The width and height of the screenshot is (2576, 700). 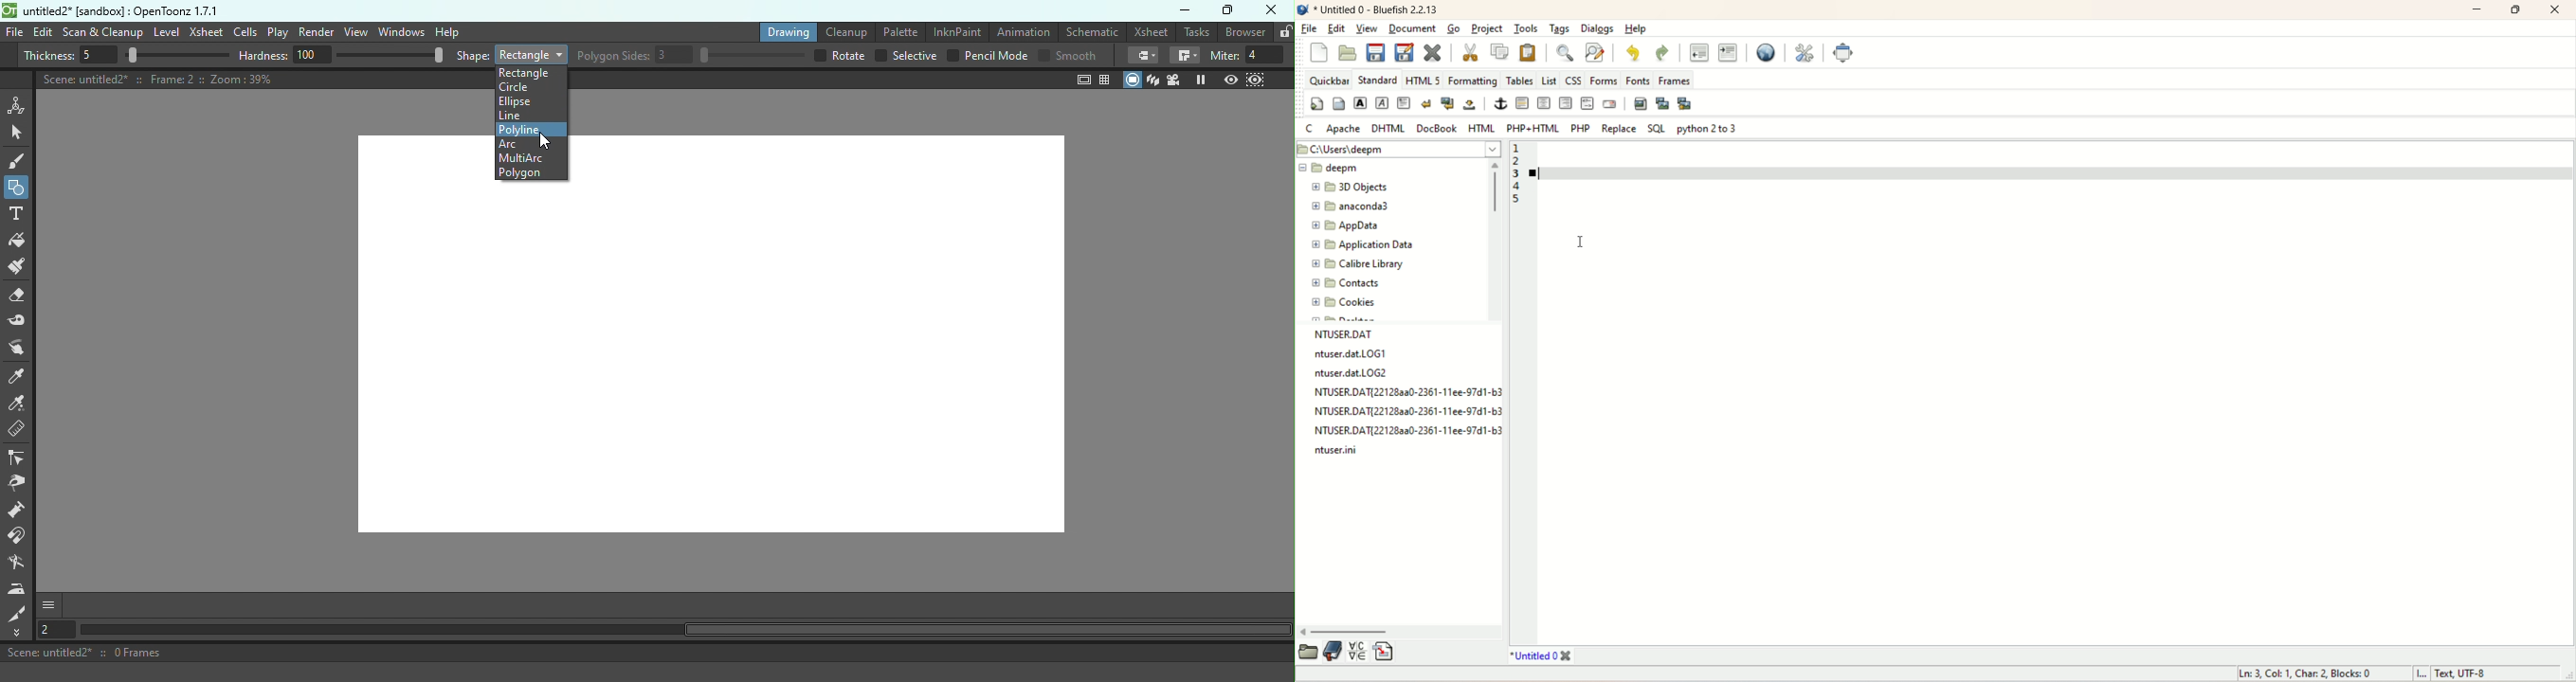 I want to click on Pencil Mode, so click(x=987, y=57).